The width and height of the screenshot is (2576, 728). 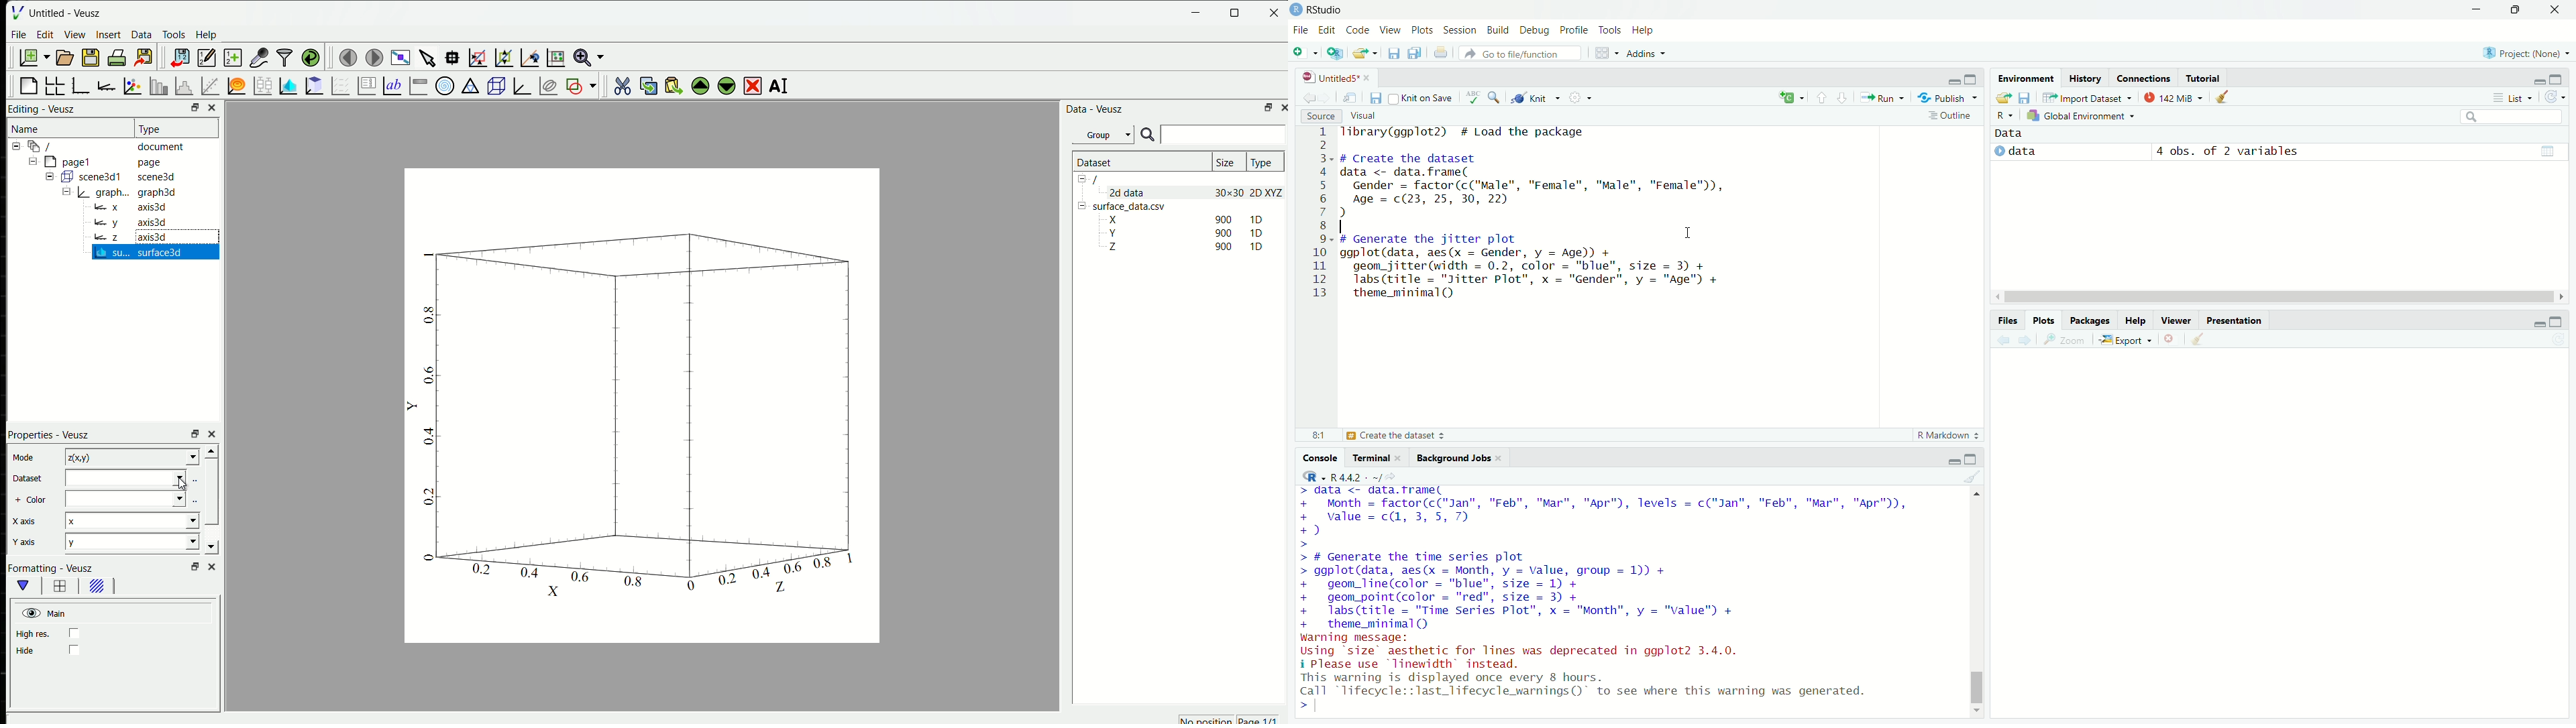 I want to click on go to previous chunk/section, so click(x=1821, y=96).